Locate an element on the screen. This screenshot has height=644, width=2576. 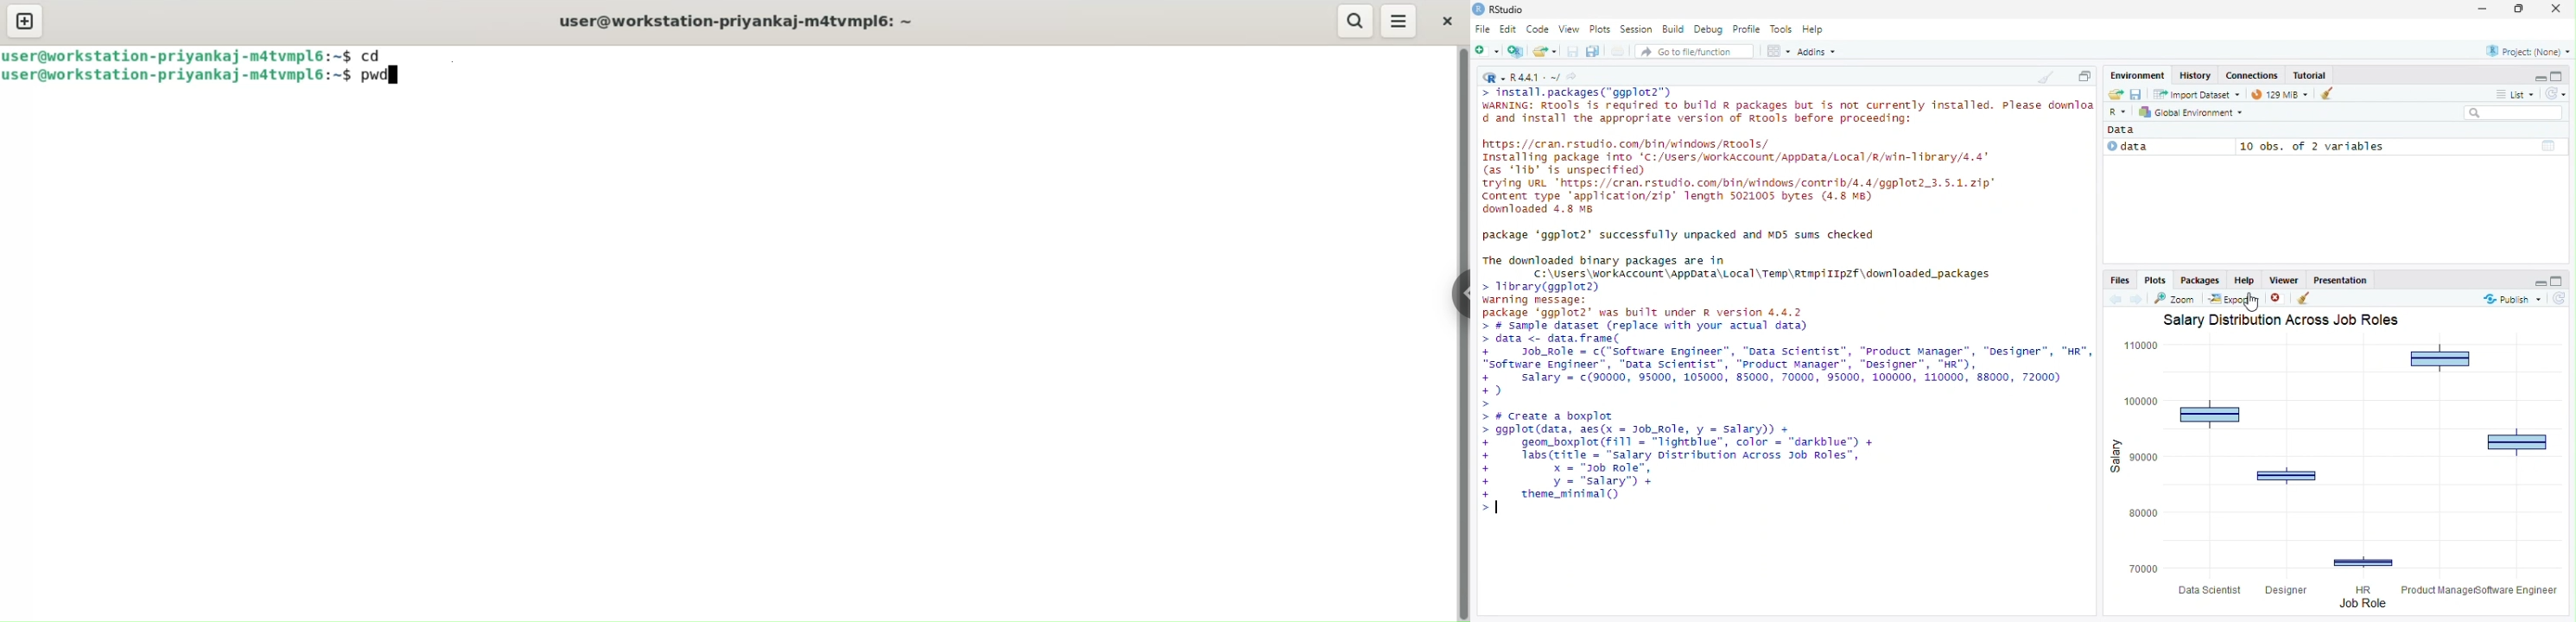
Minimize is located at coordinates (2481, 10).